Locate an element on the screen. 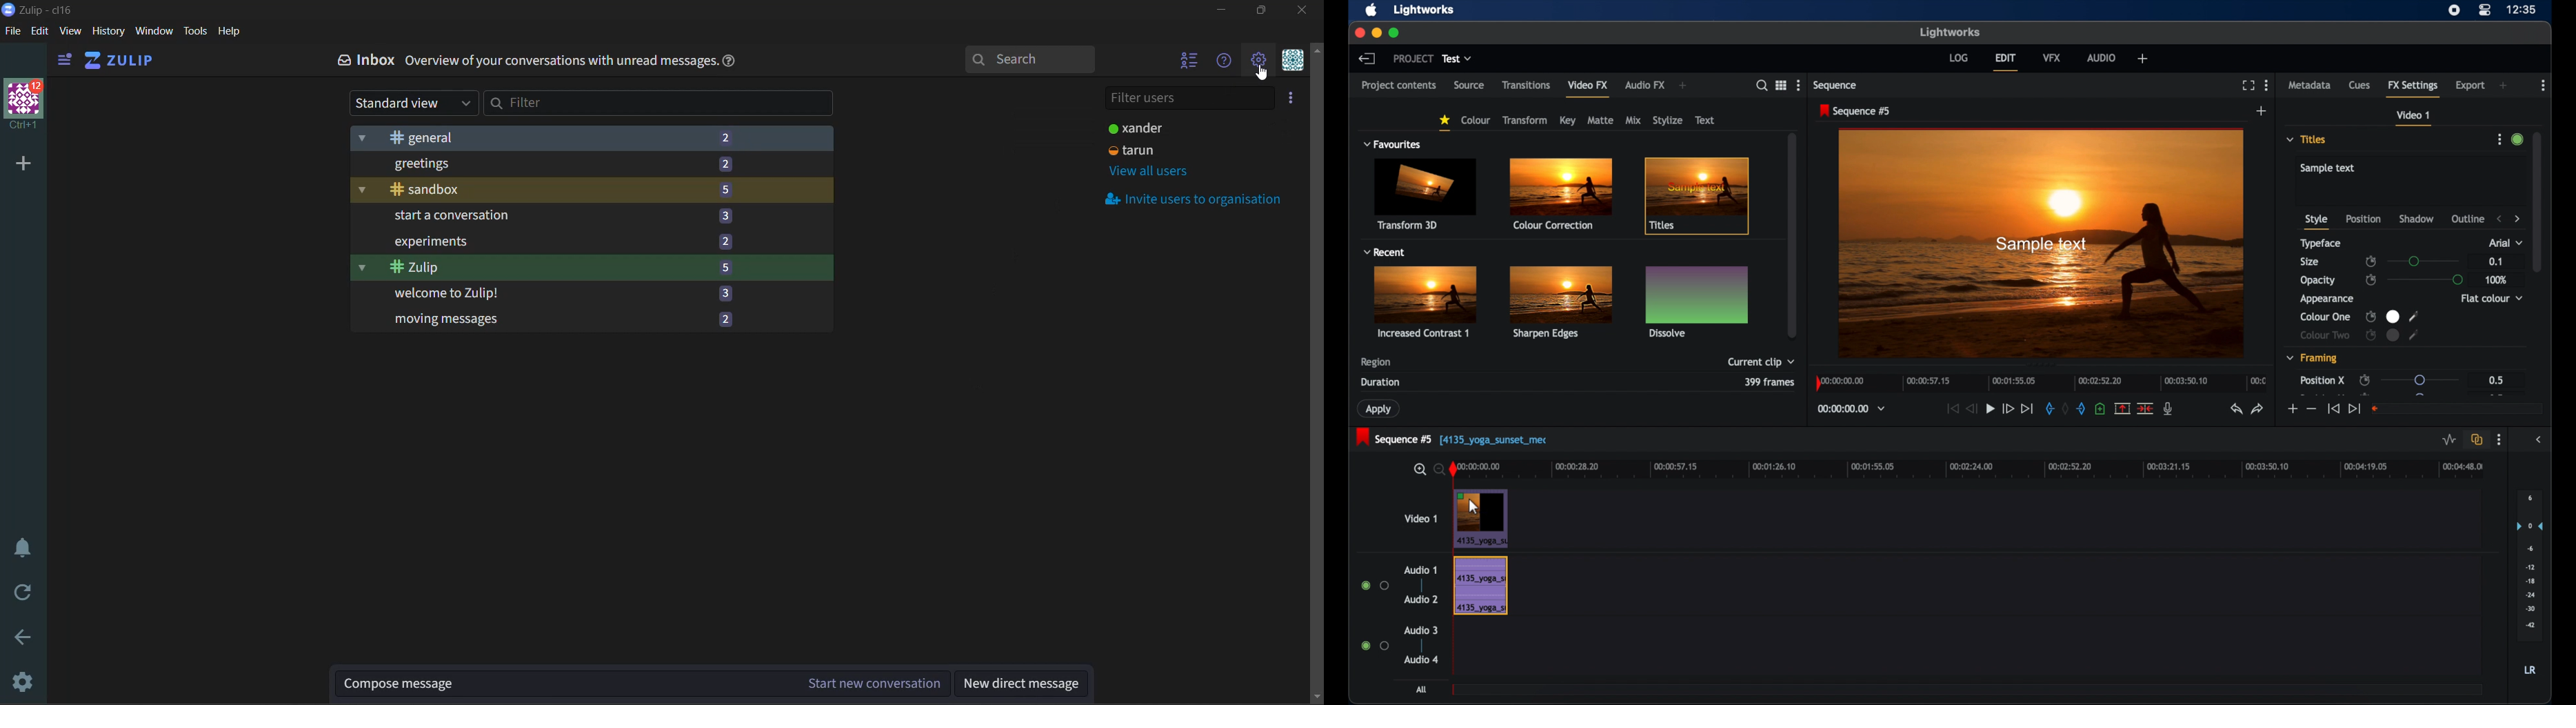 Image resolution: width=2576 pixels, height=728 pixels. new direct message is located at coordinates (1023, 684).